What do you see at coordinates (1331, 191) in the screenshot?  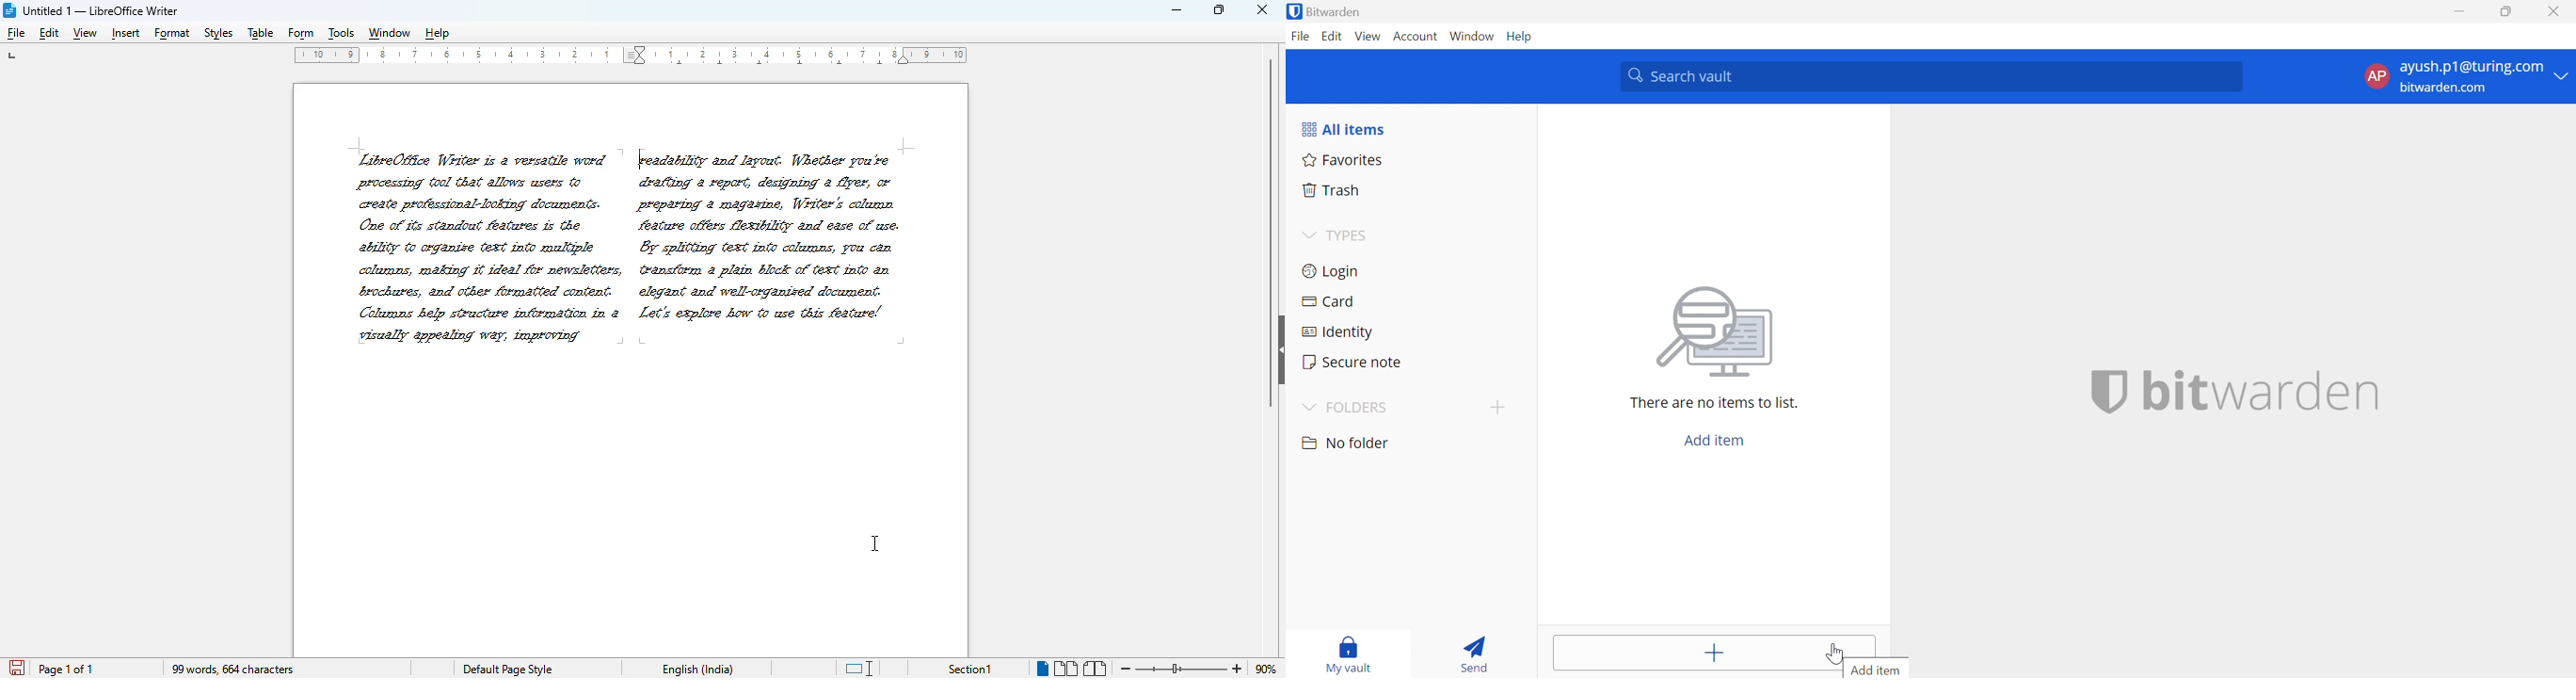 I see `Trash` at bounding box center [1331, 191].